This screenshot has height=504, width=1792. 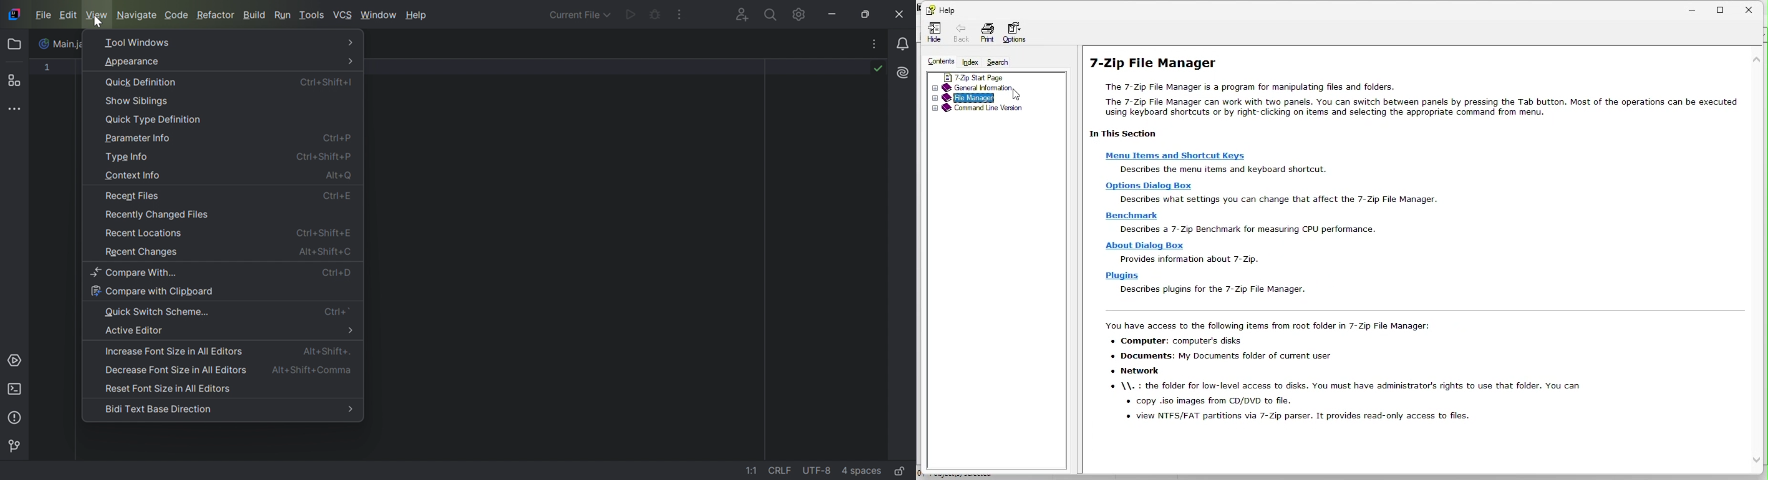 What do you see at coordinates (1149, 186) in the screenshot?
I see `Options dialogue box` at bounding box center [1149, 186].